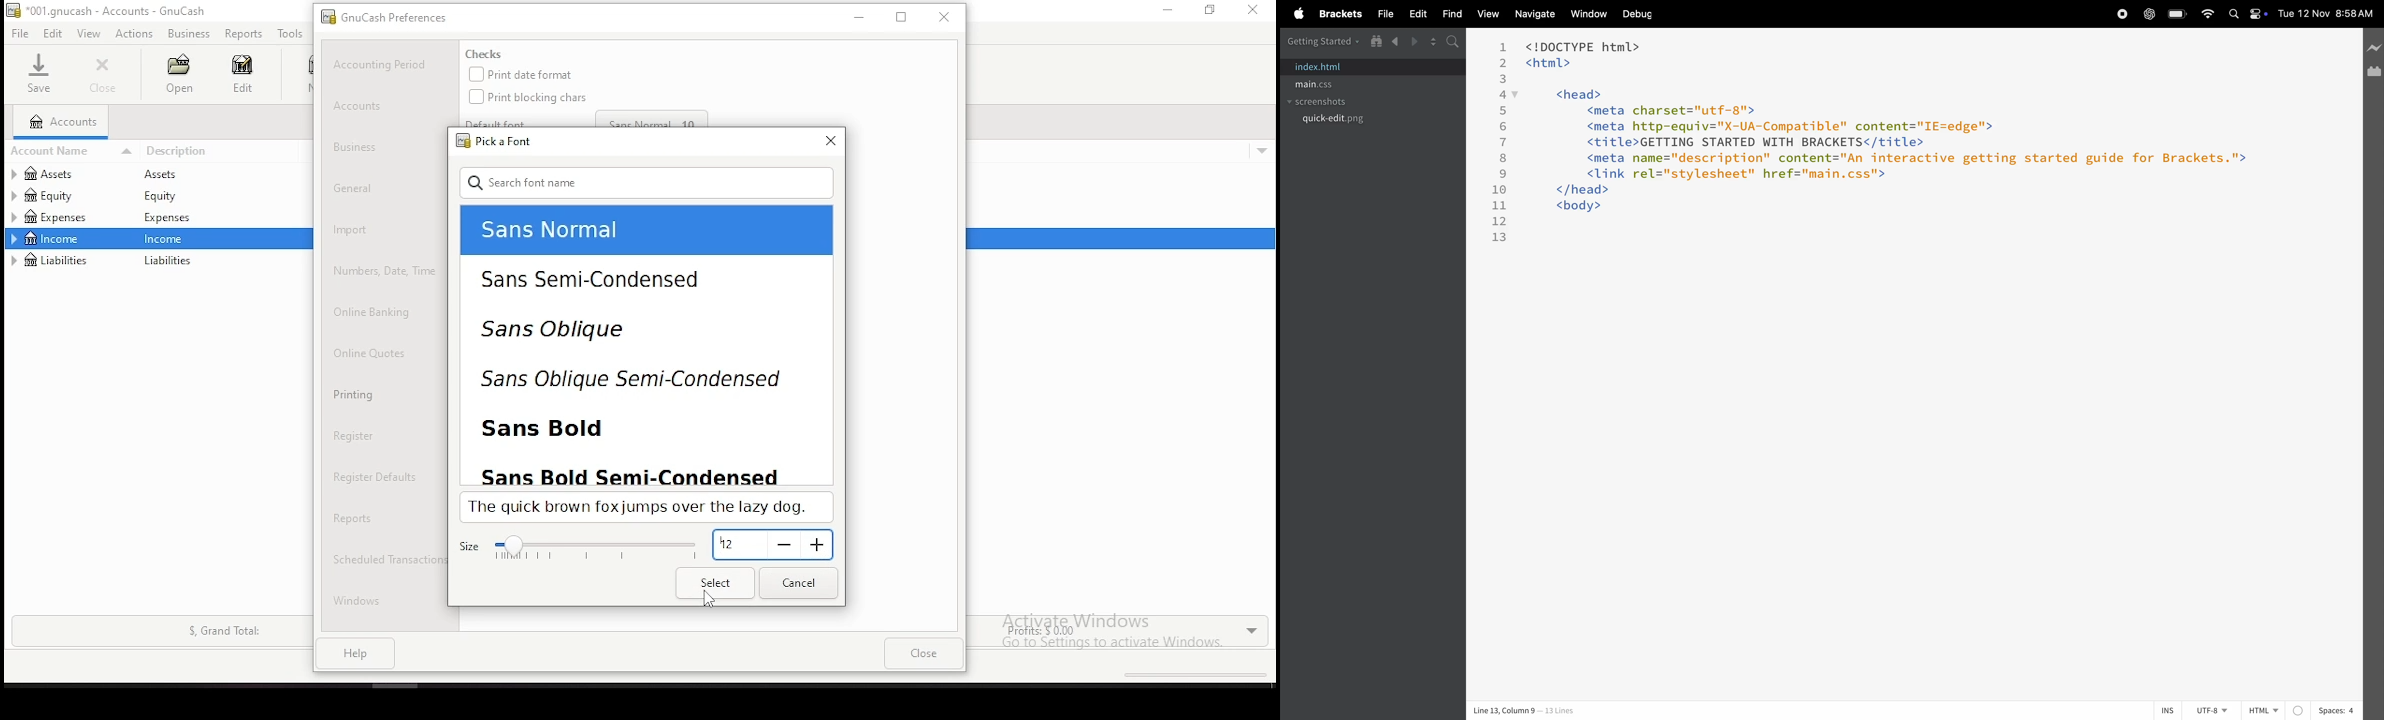  Describe the element at coordinates (74, 150) in the screenshot. I see `account name` at that location.